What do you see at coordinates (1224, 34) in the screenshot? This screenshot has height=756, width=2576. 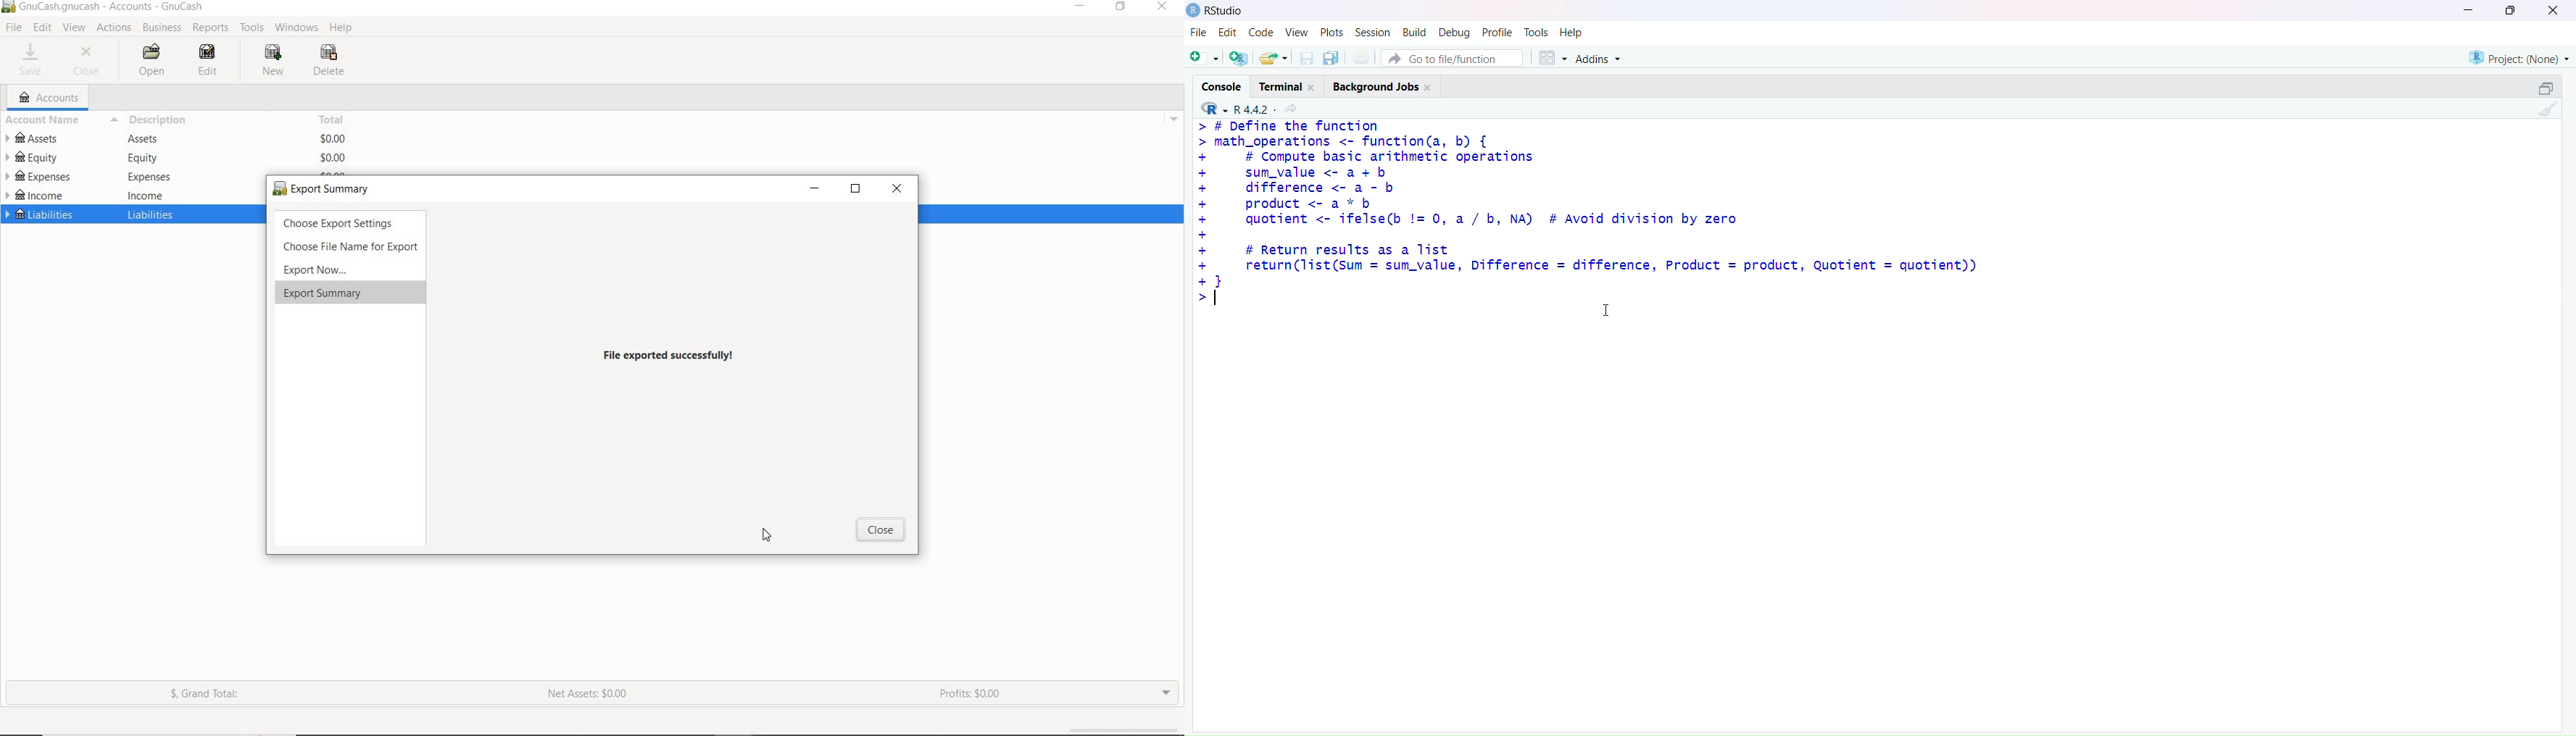 I see `Edit` at bounding box center [1224, 34].